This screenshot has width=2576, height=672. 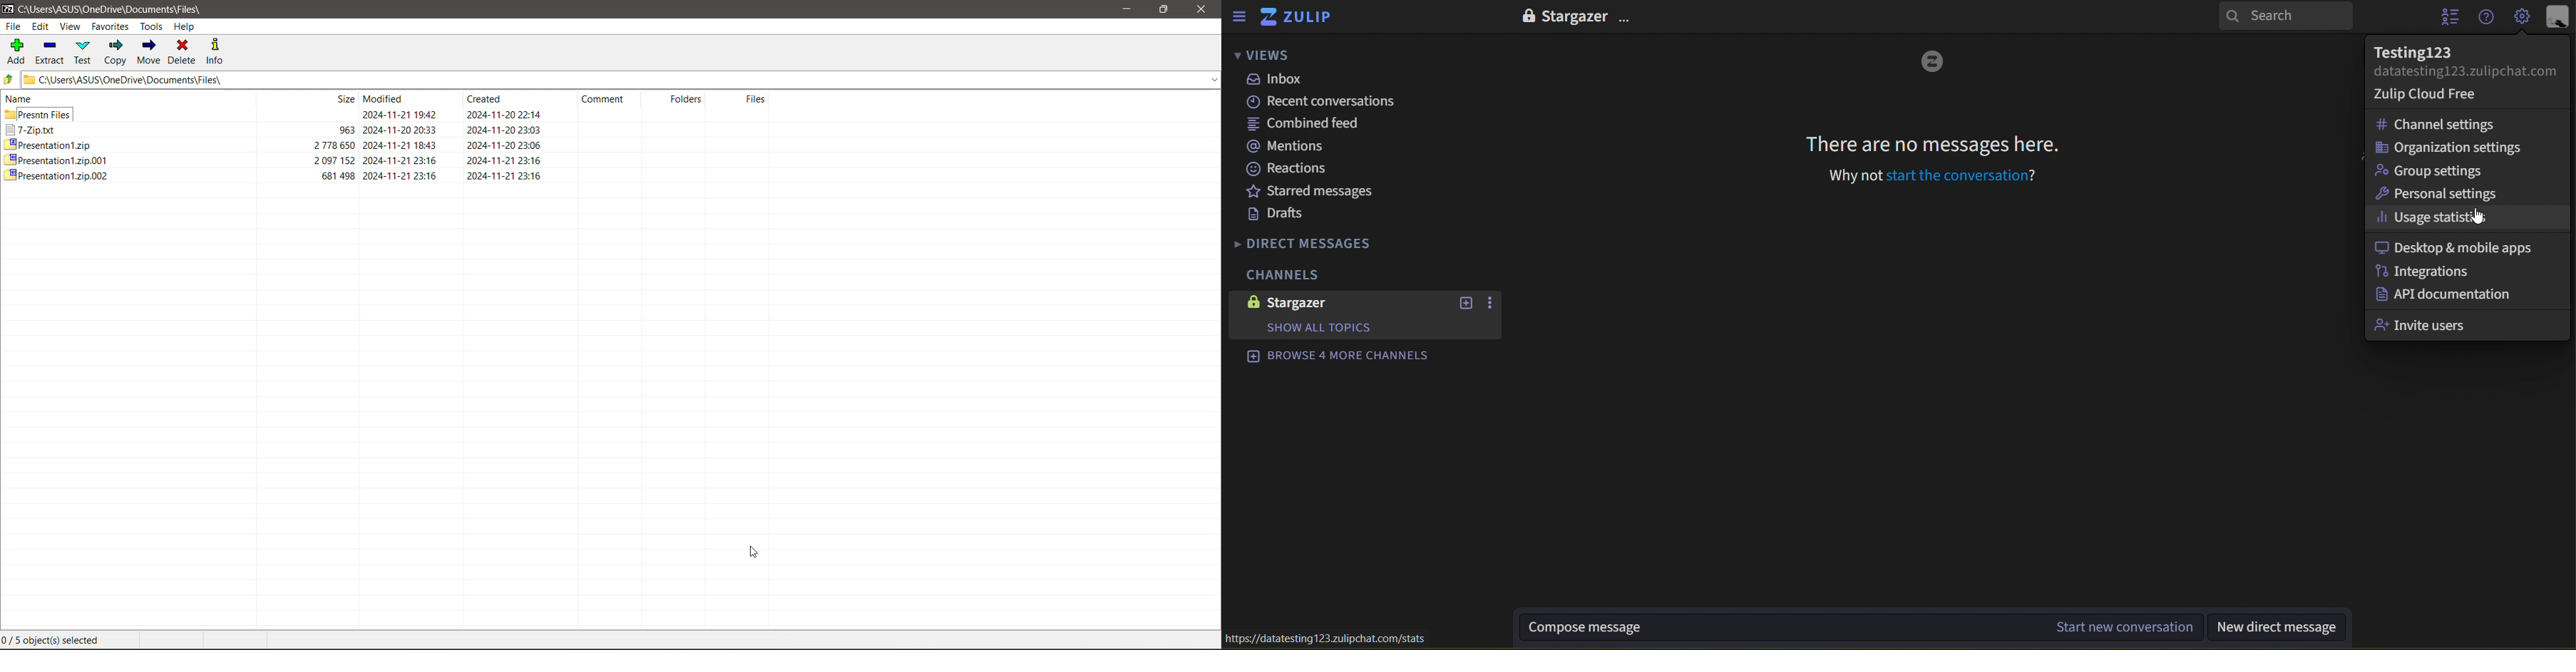 What do you see at coordinates (1305, 124) in the screenshot?
I see `combined feed` at bounding box center [1305, 124].